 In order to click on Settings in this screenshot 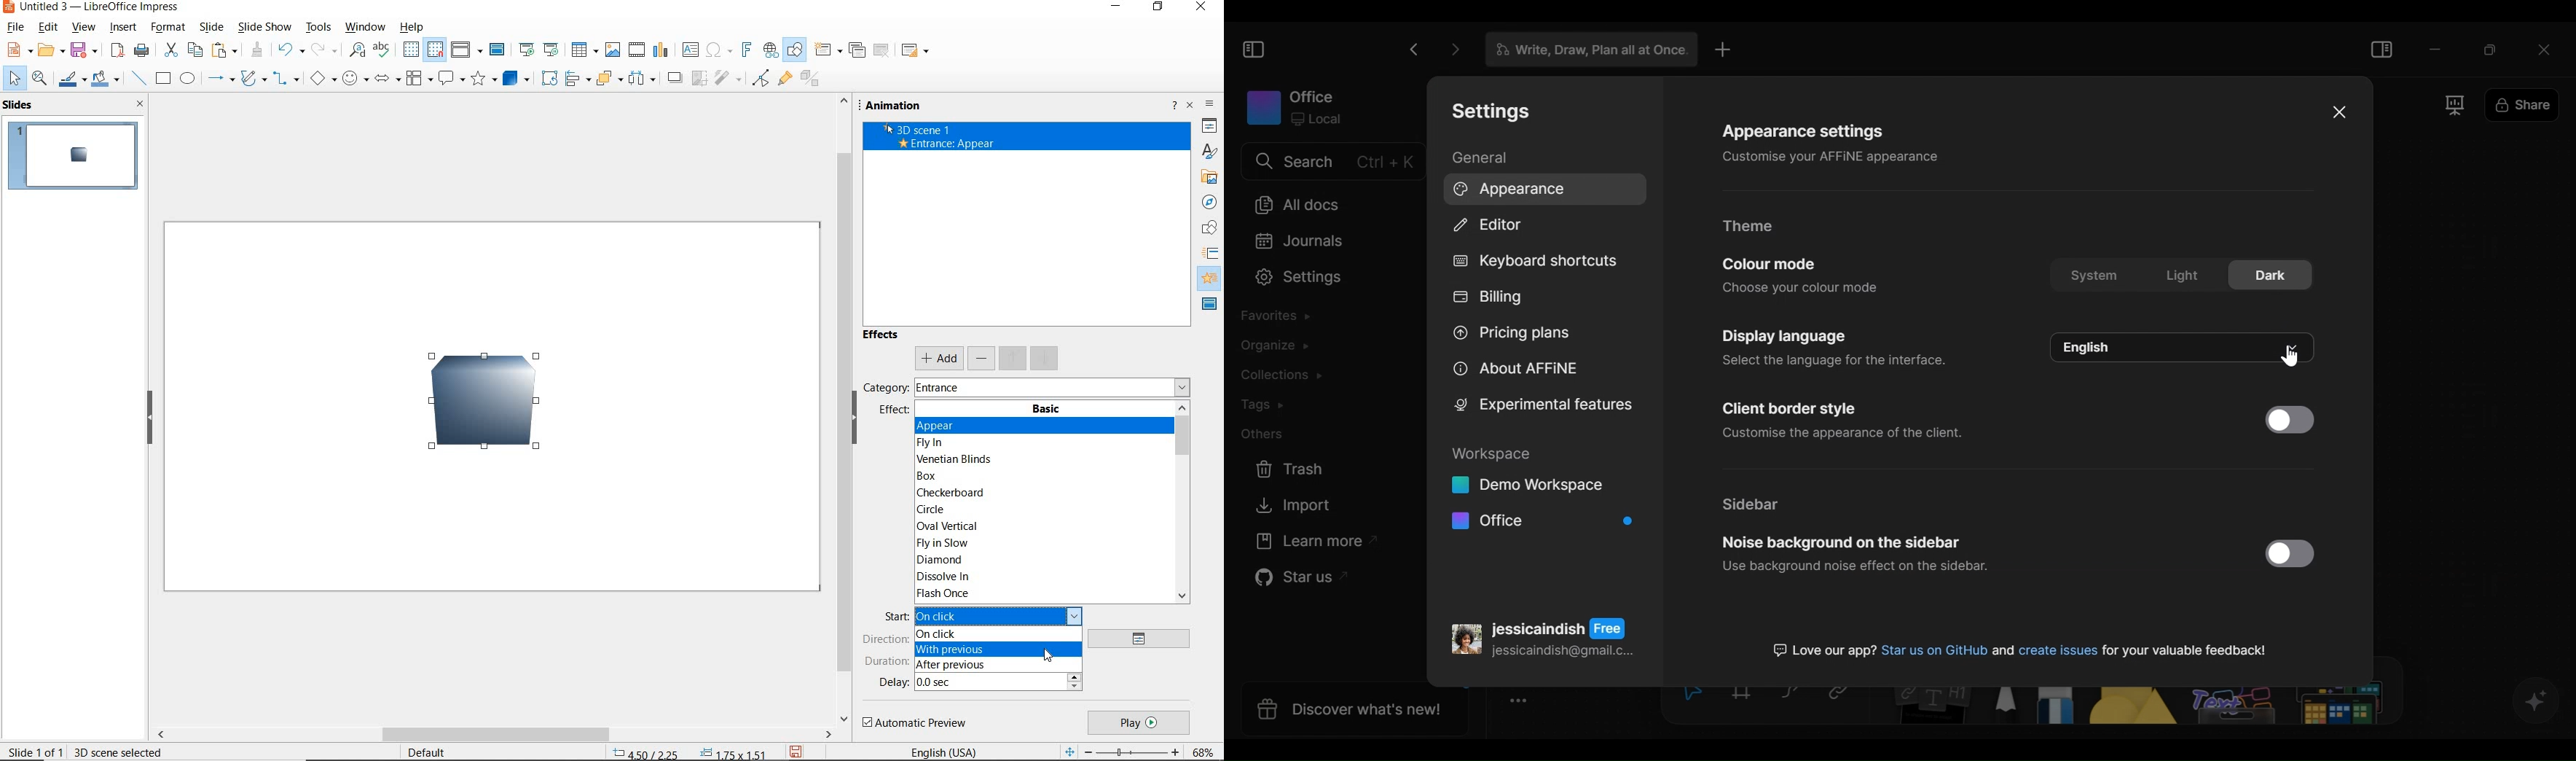, I will do `click(1293, 278)`.